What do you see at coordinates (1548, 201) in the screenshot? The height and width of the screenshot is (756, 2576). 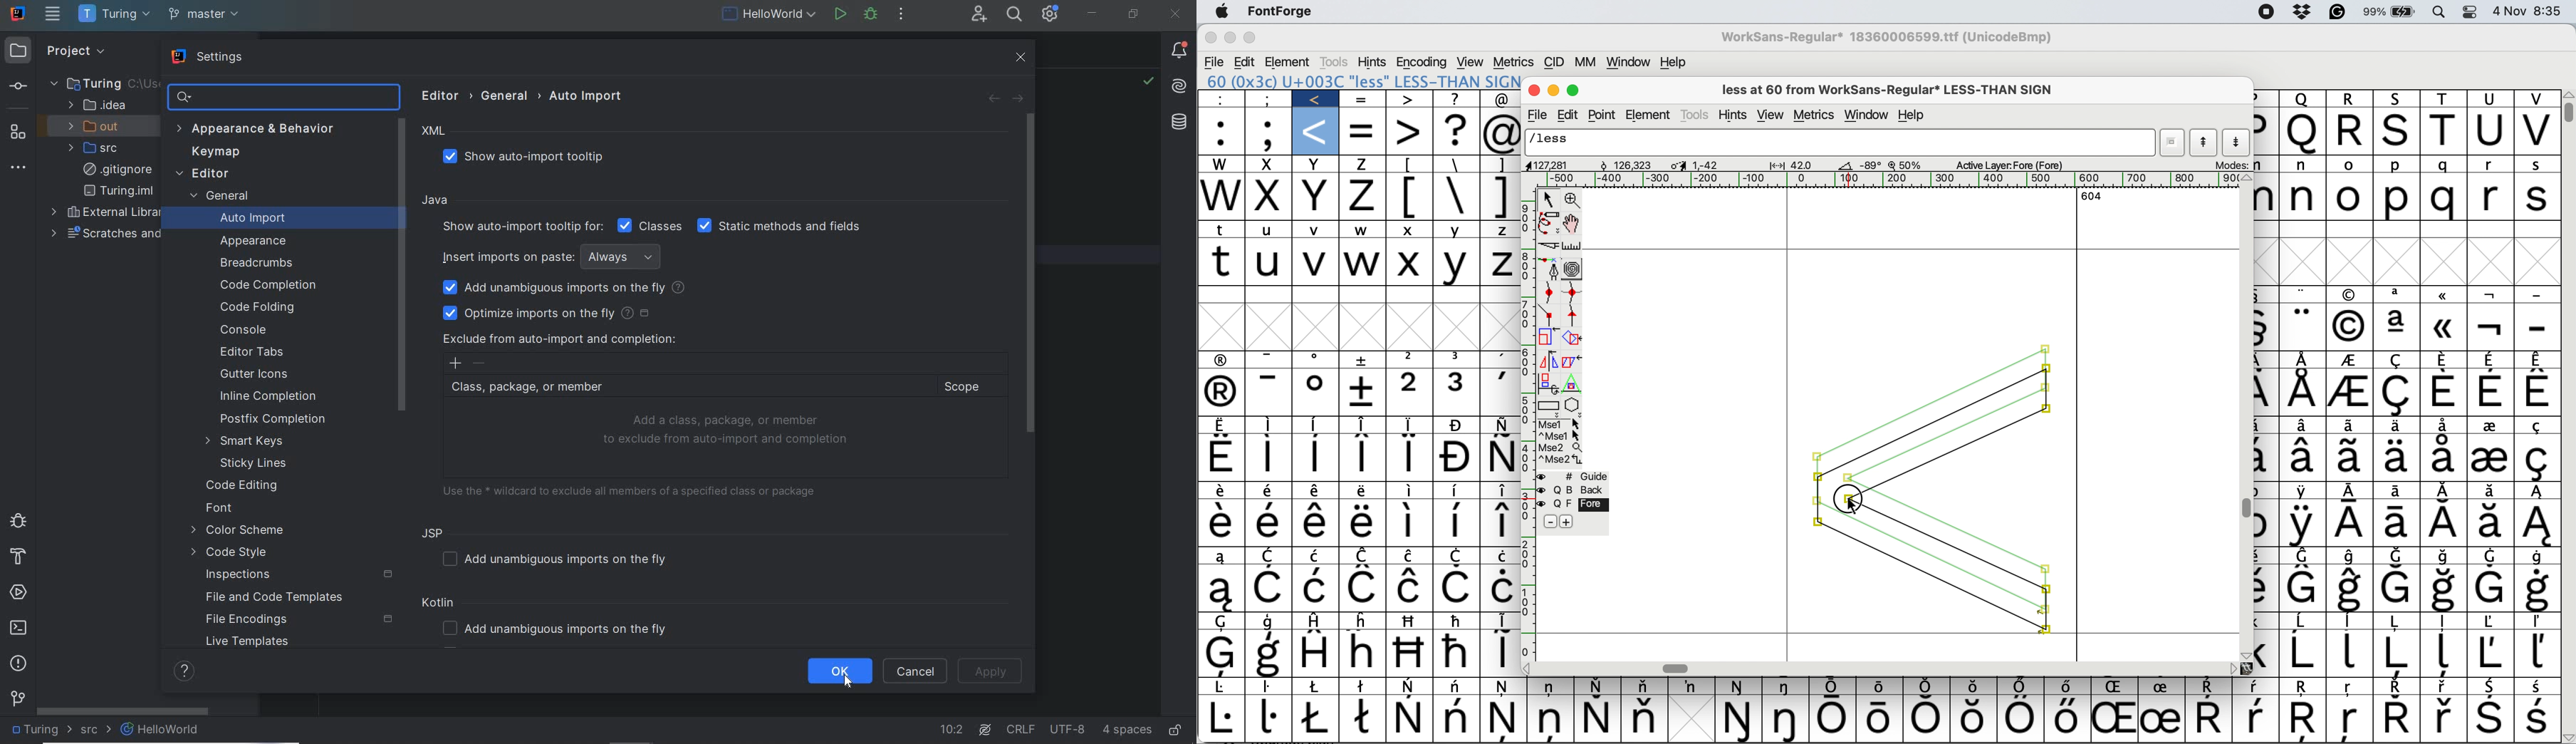 I see `select` at bounding box center [1548, 201].